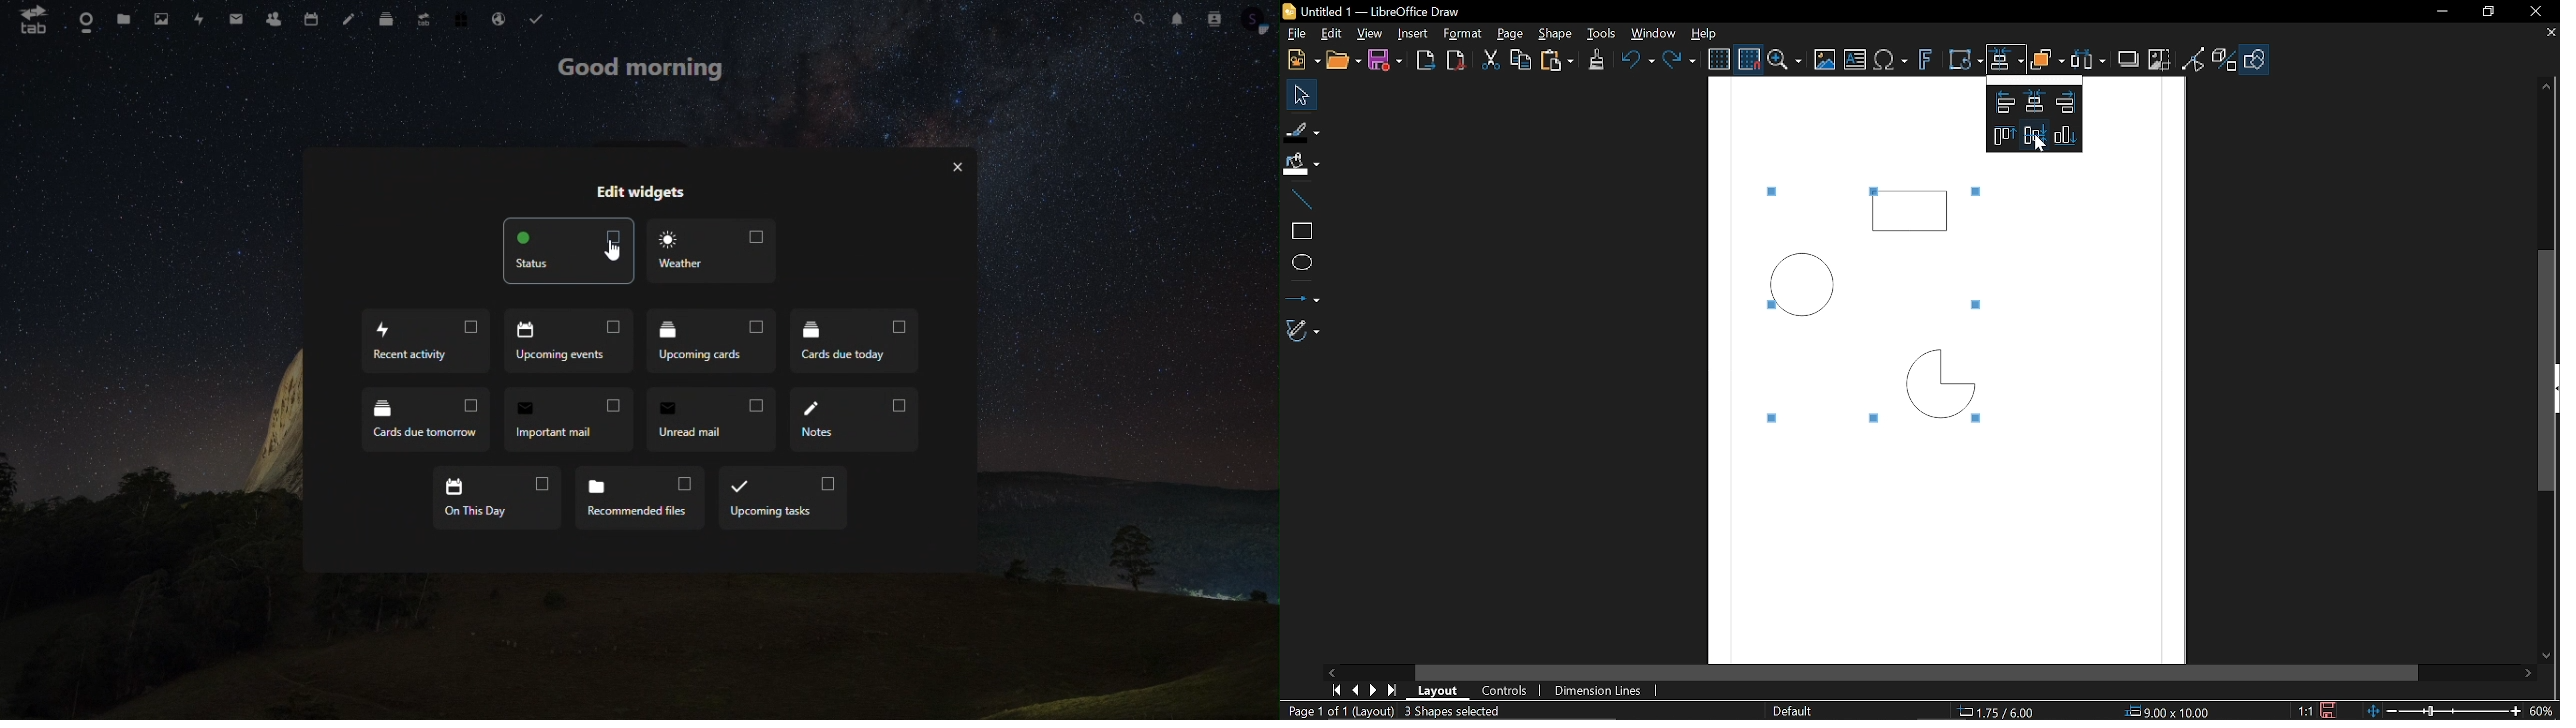  I want to click on status, so click(569, 250).